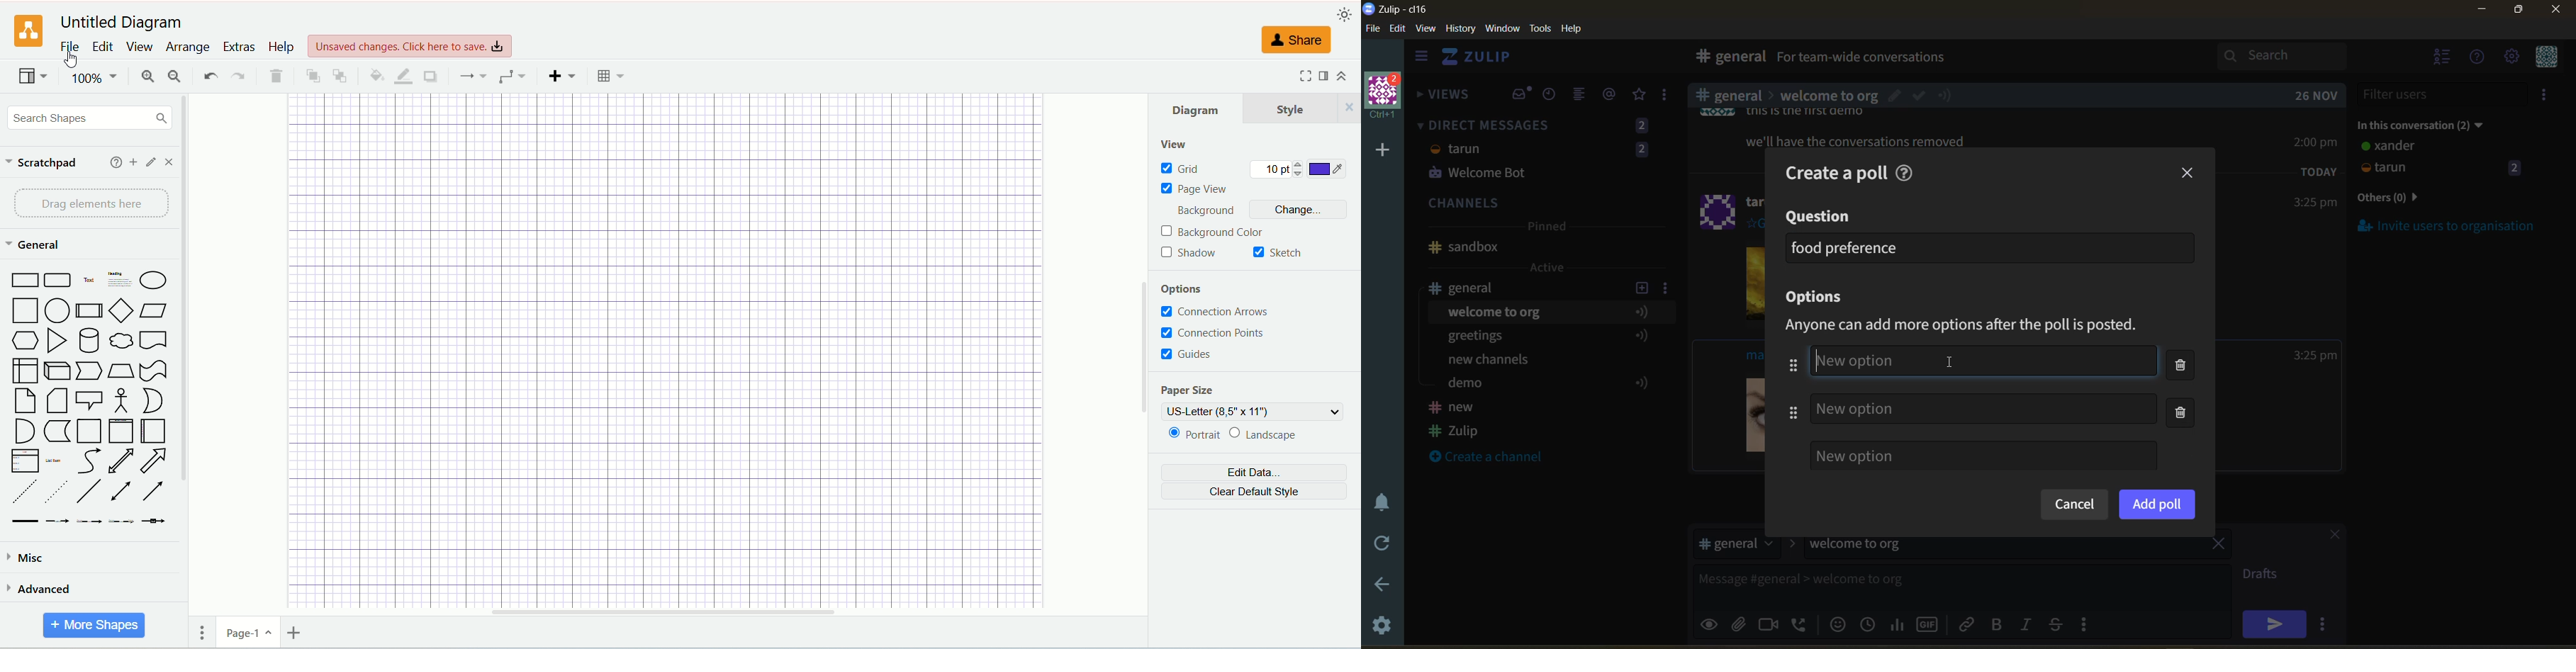  I want to click on add gif, so click(1930, 623).